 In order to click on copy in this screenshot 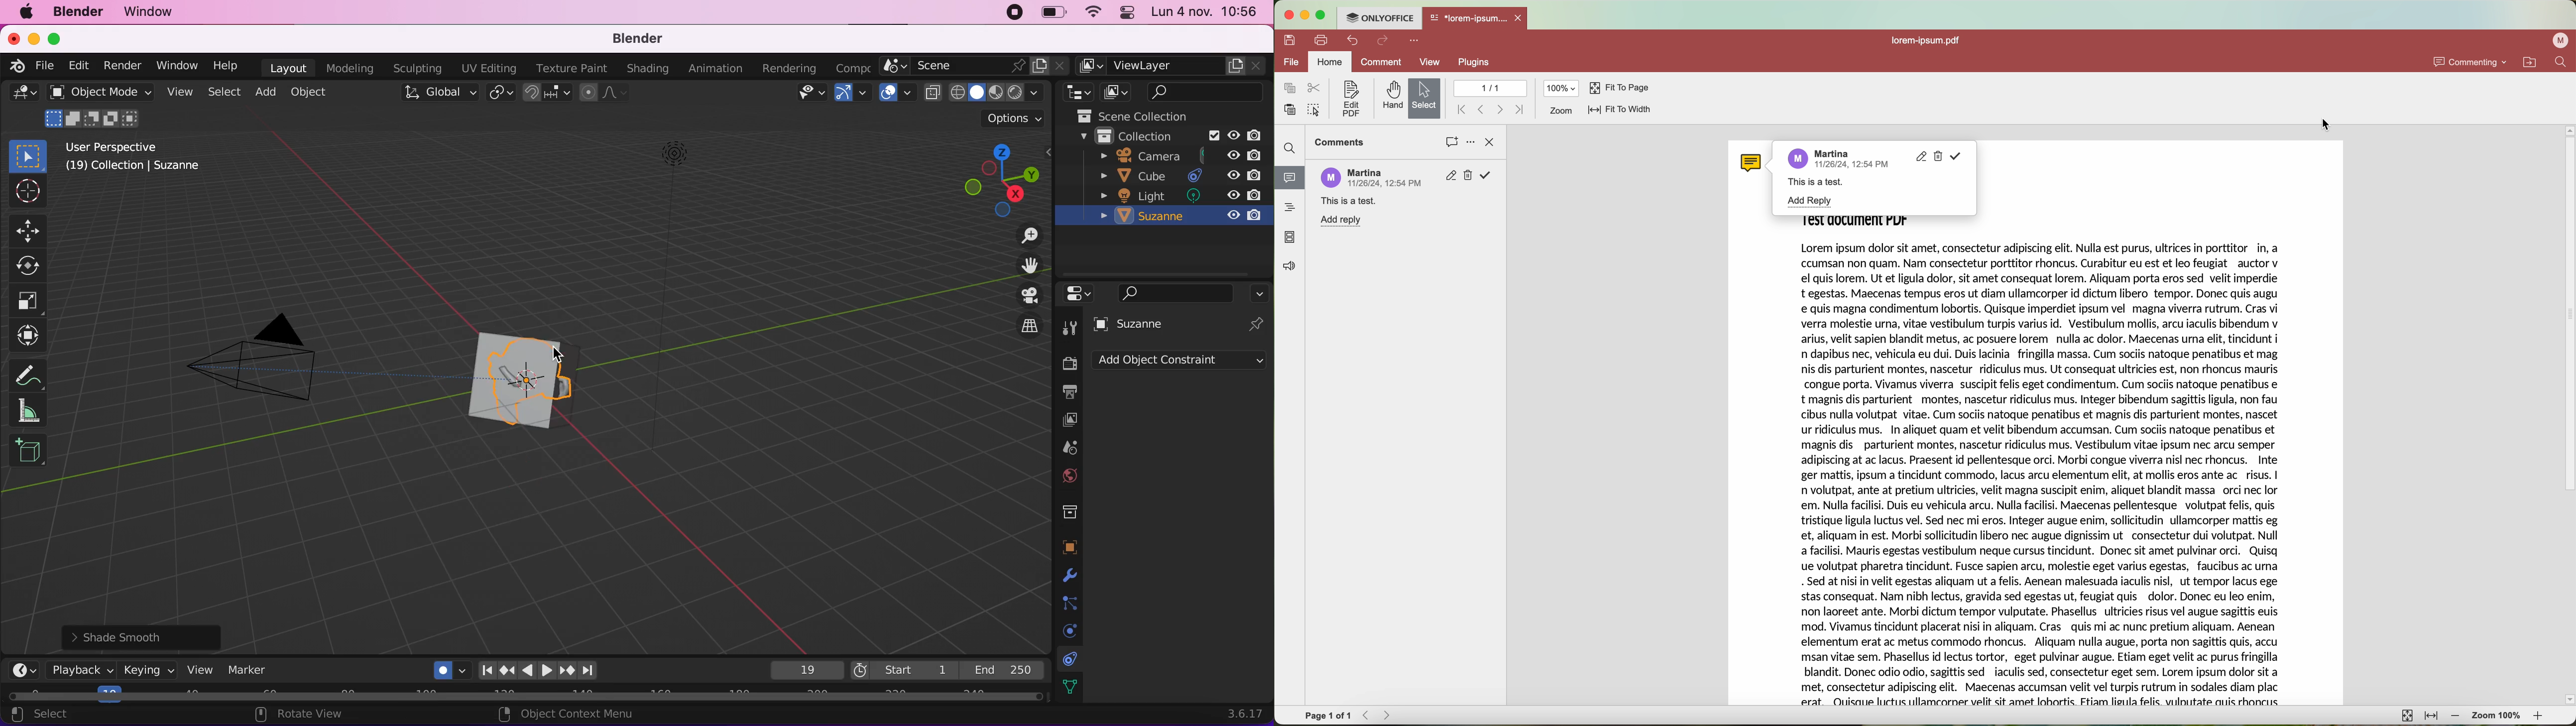, I will do `click(1290, 88)`.